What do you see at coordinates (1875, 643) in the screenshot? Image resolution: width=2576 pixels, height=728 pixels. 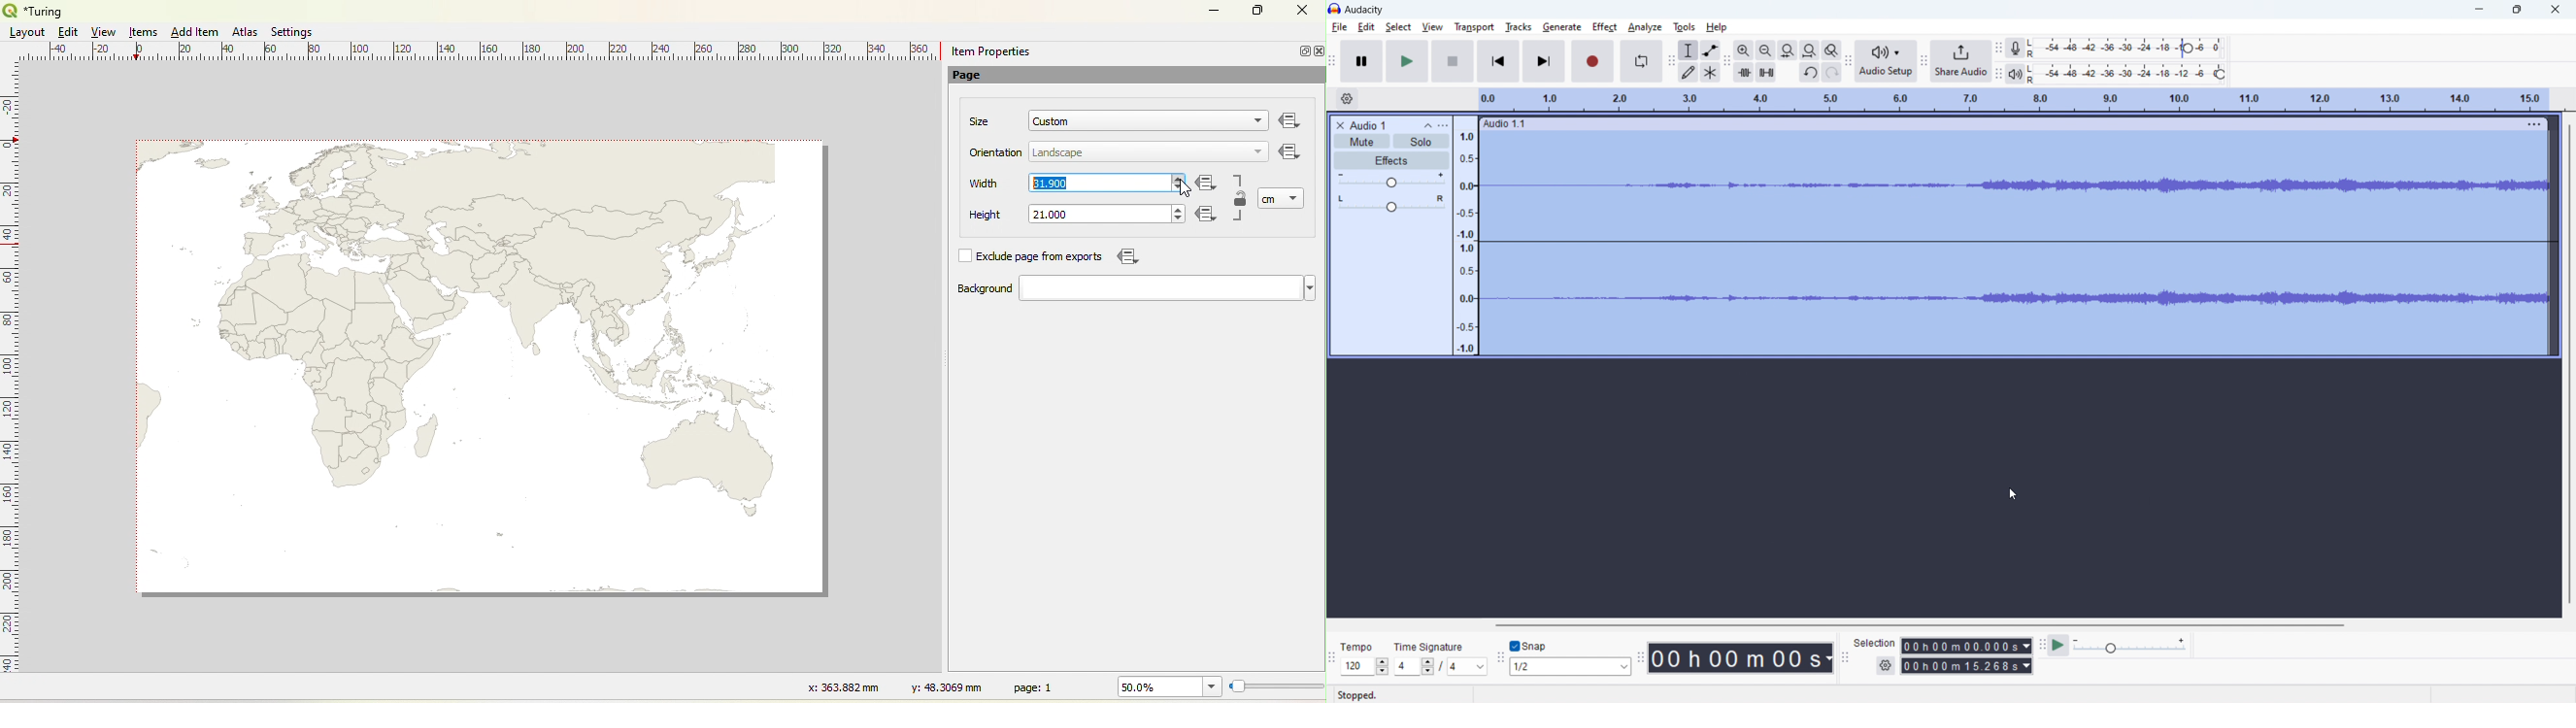 I see `Selection` at bounding box center [1875, 643].